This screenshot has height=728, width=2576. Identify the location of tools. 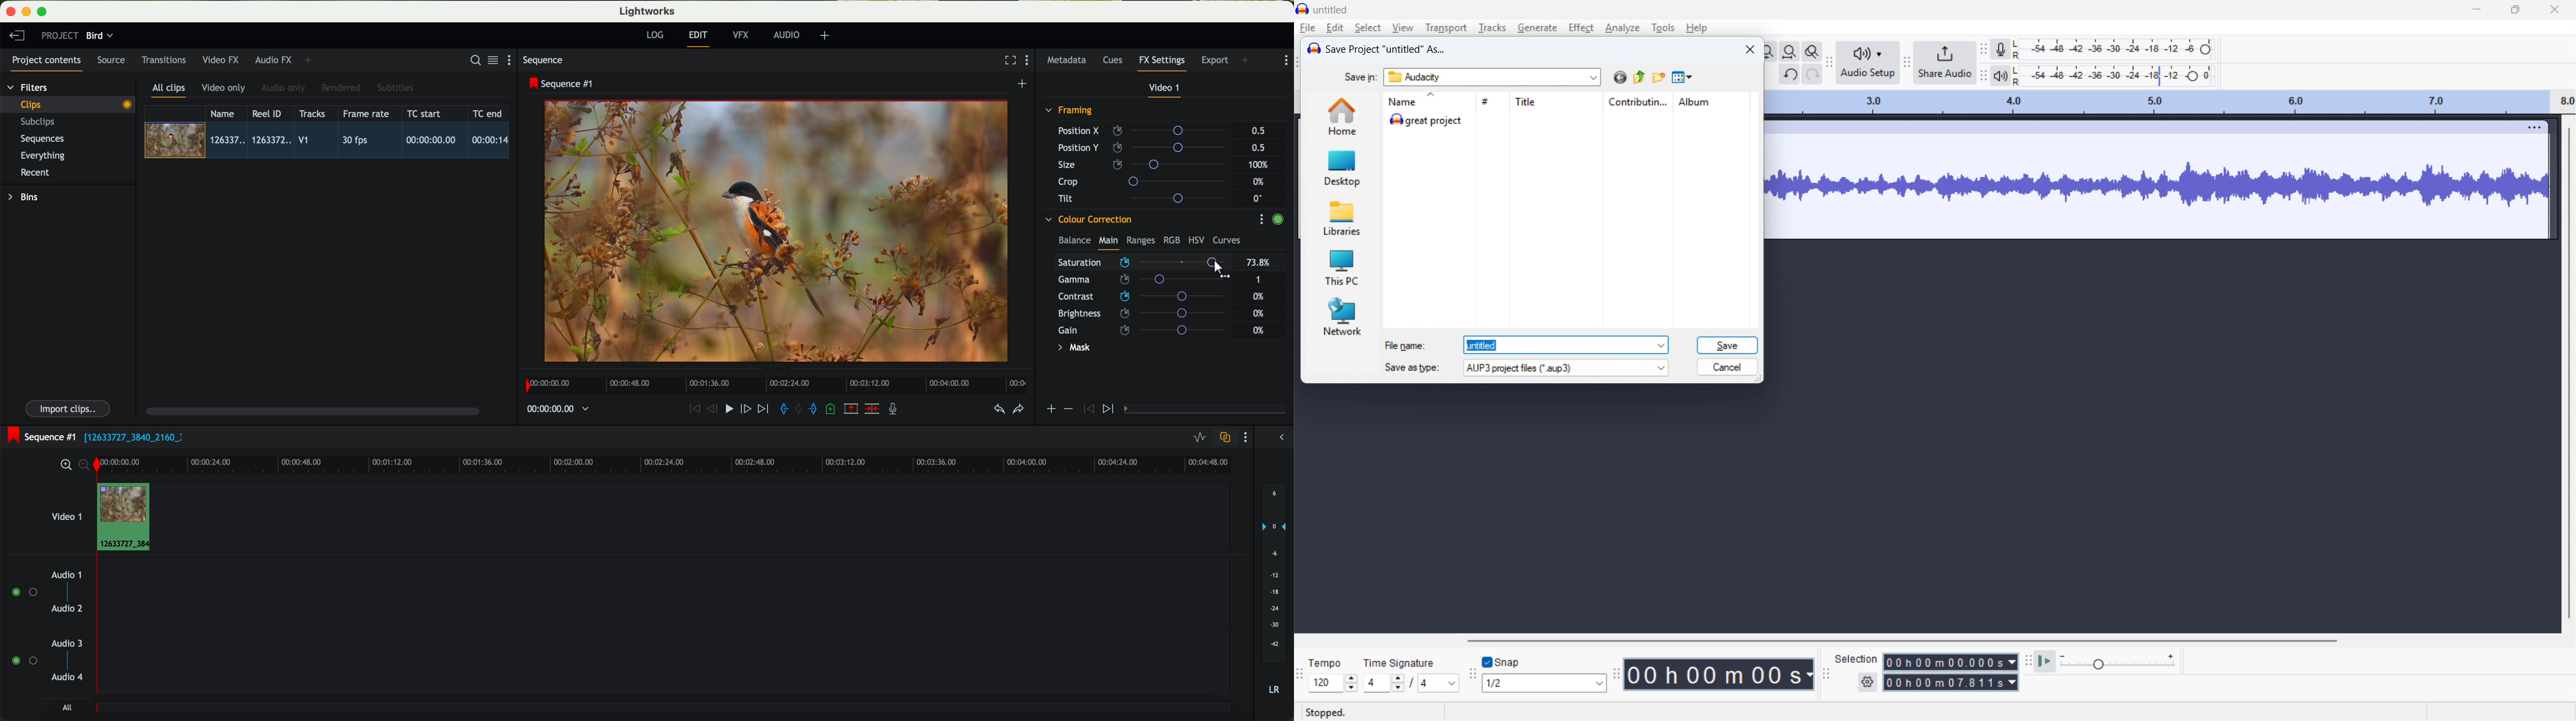
(1663, 27).